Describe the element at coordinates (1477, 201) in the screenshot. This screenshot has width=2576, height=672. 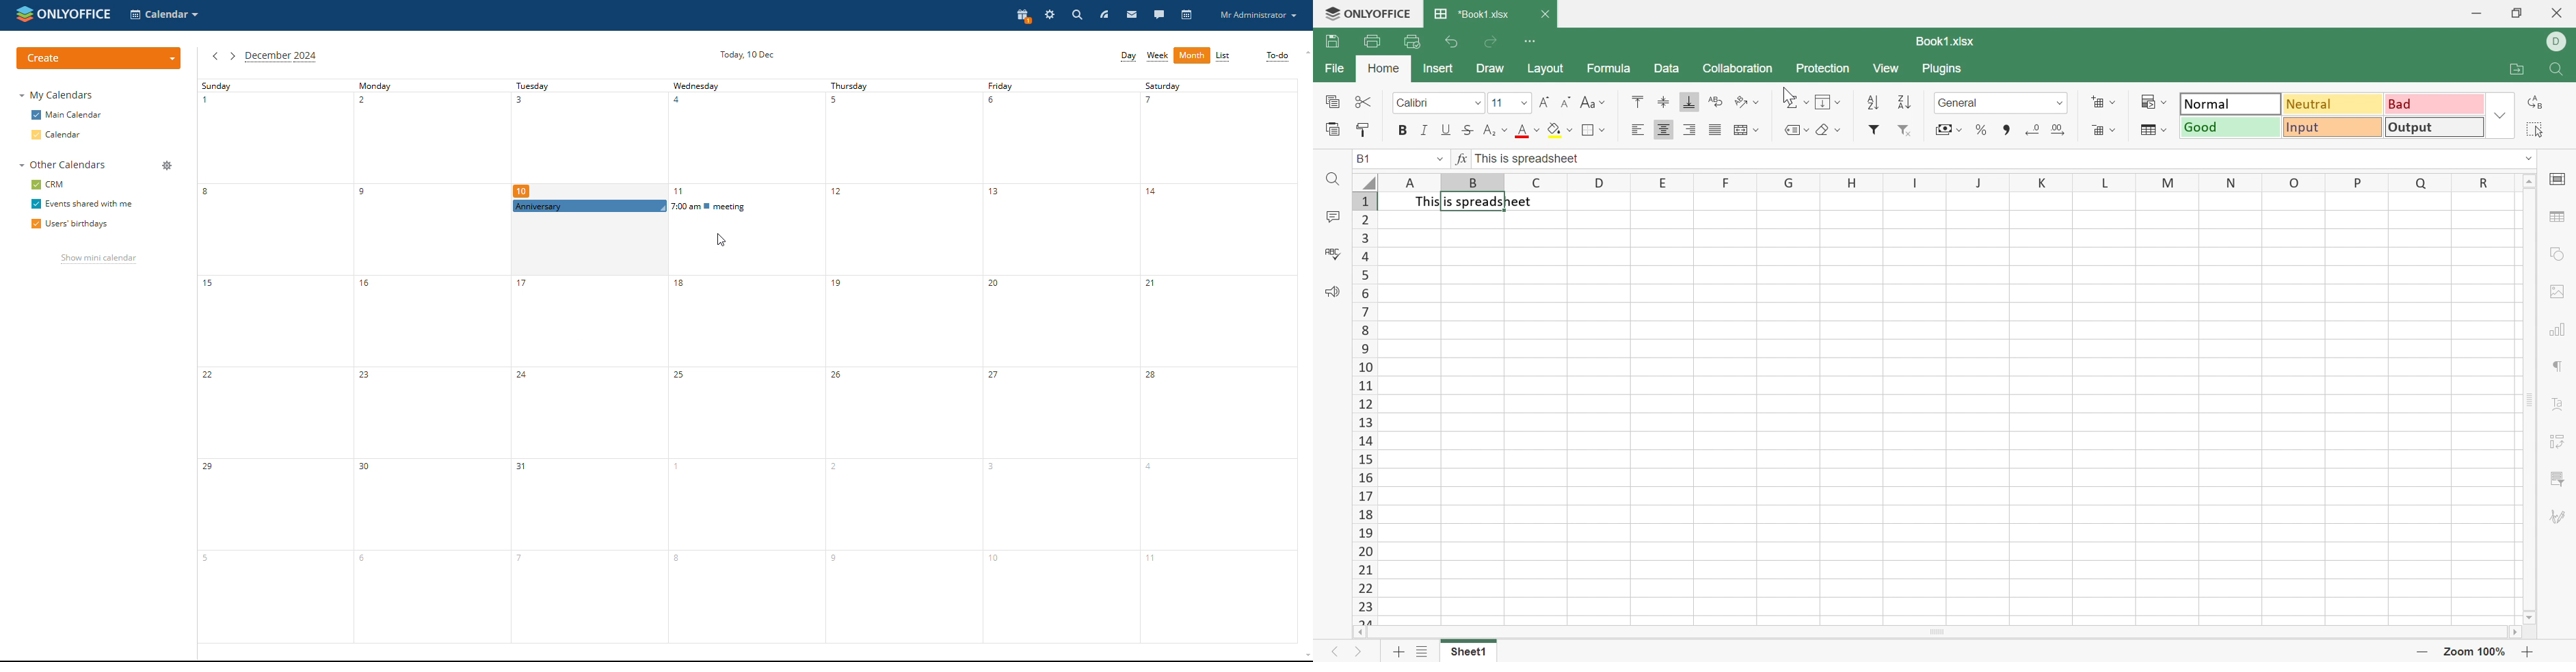
I see `This is spreadsheet` at that location.